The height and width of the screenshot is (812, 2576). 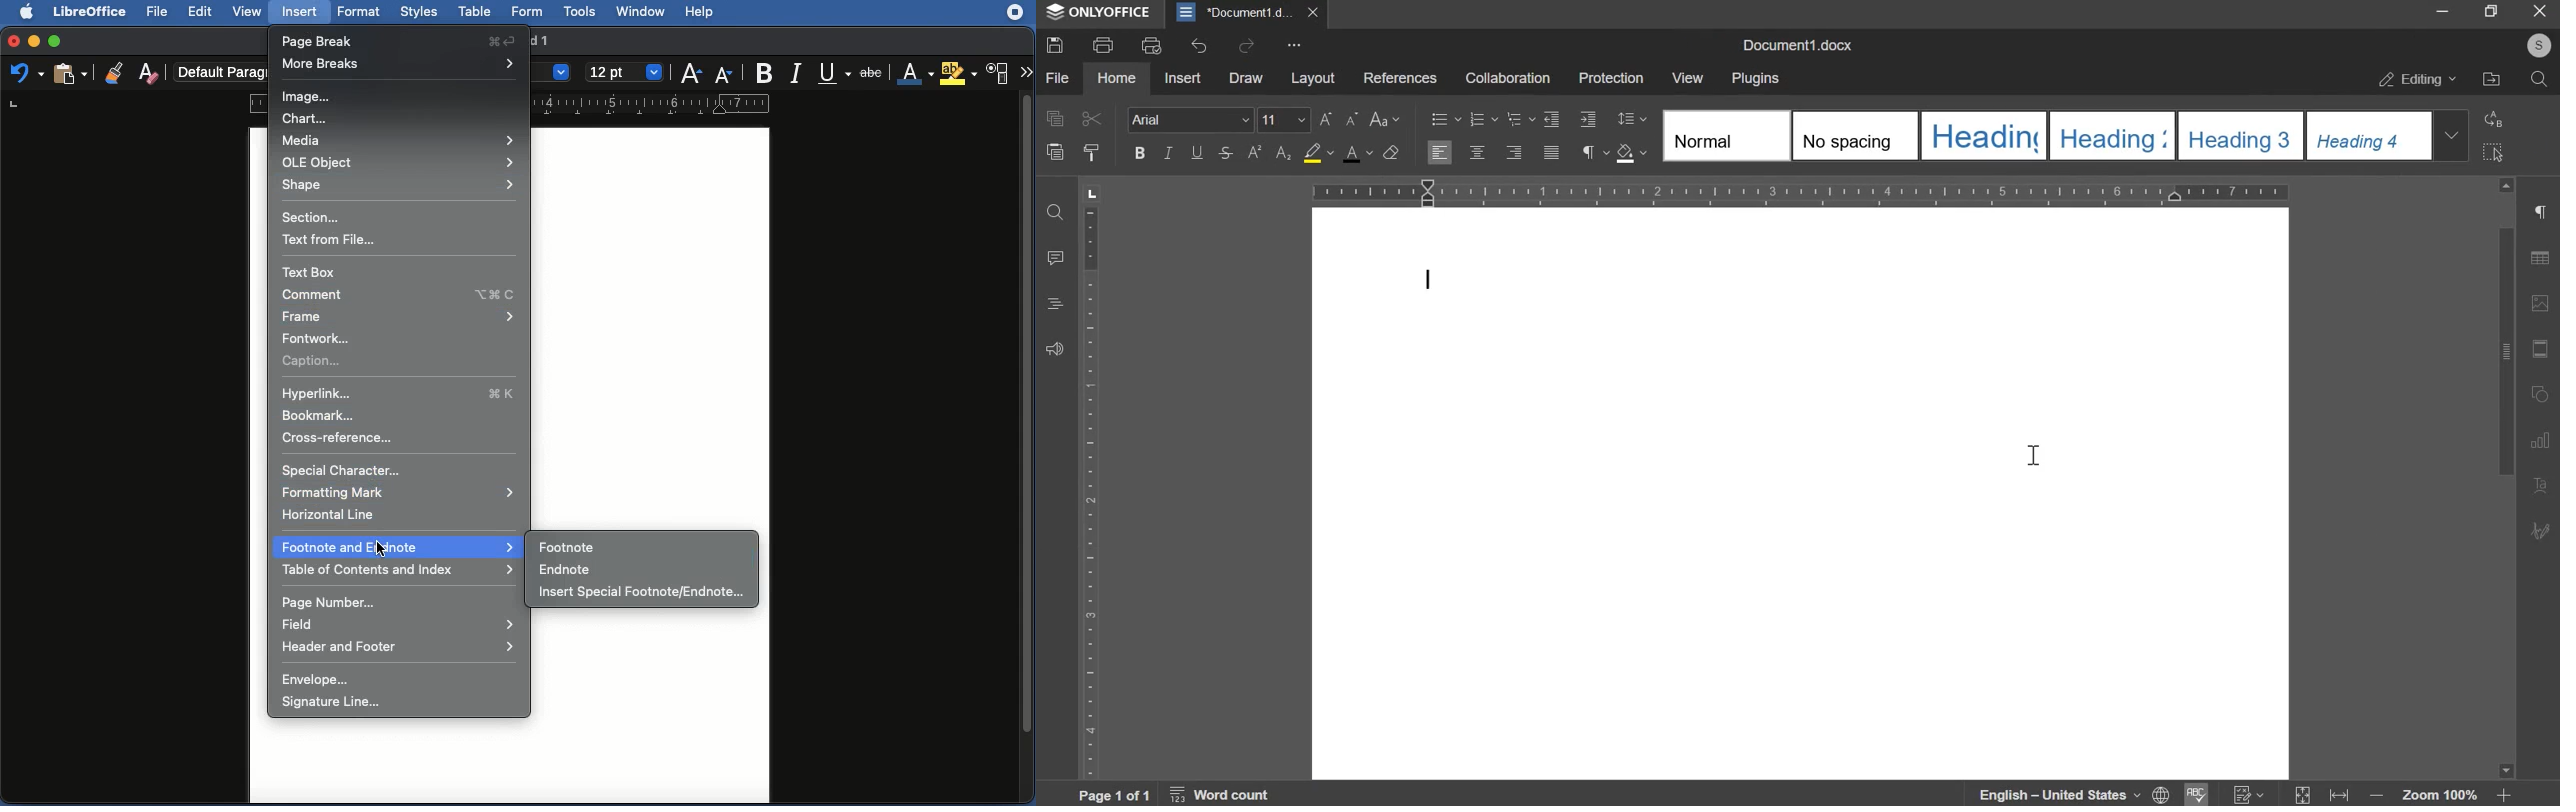 I want to click on Stretch , so click(x=2338, y=795).